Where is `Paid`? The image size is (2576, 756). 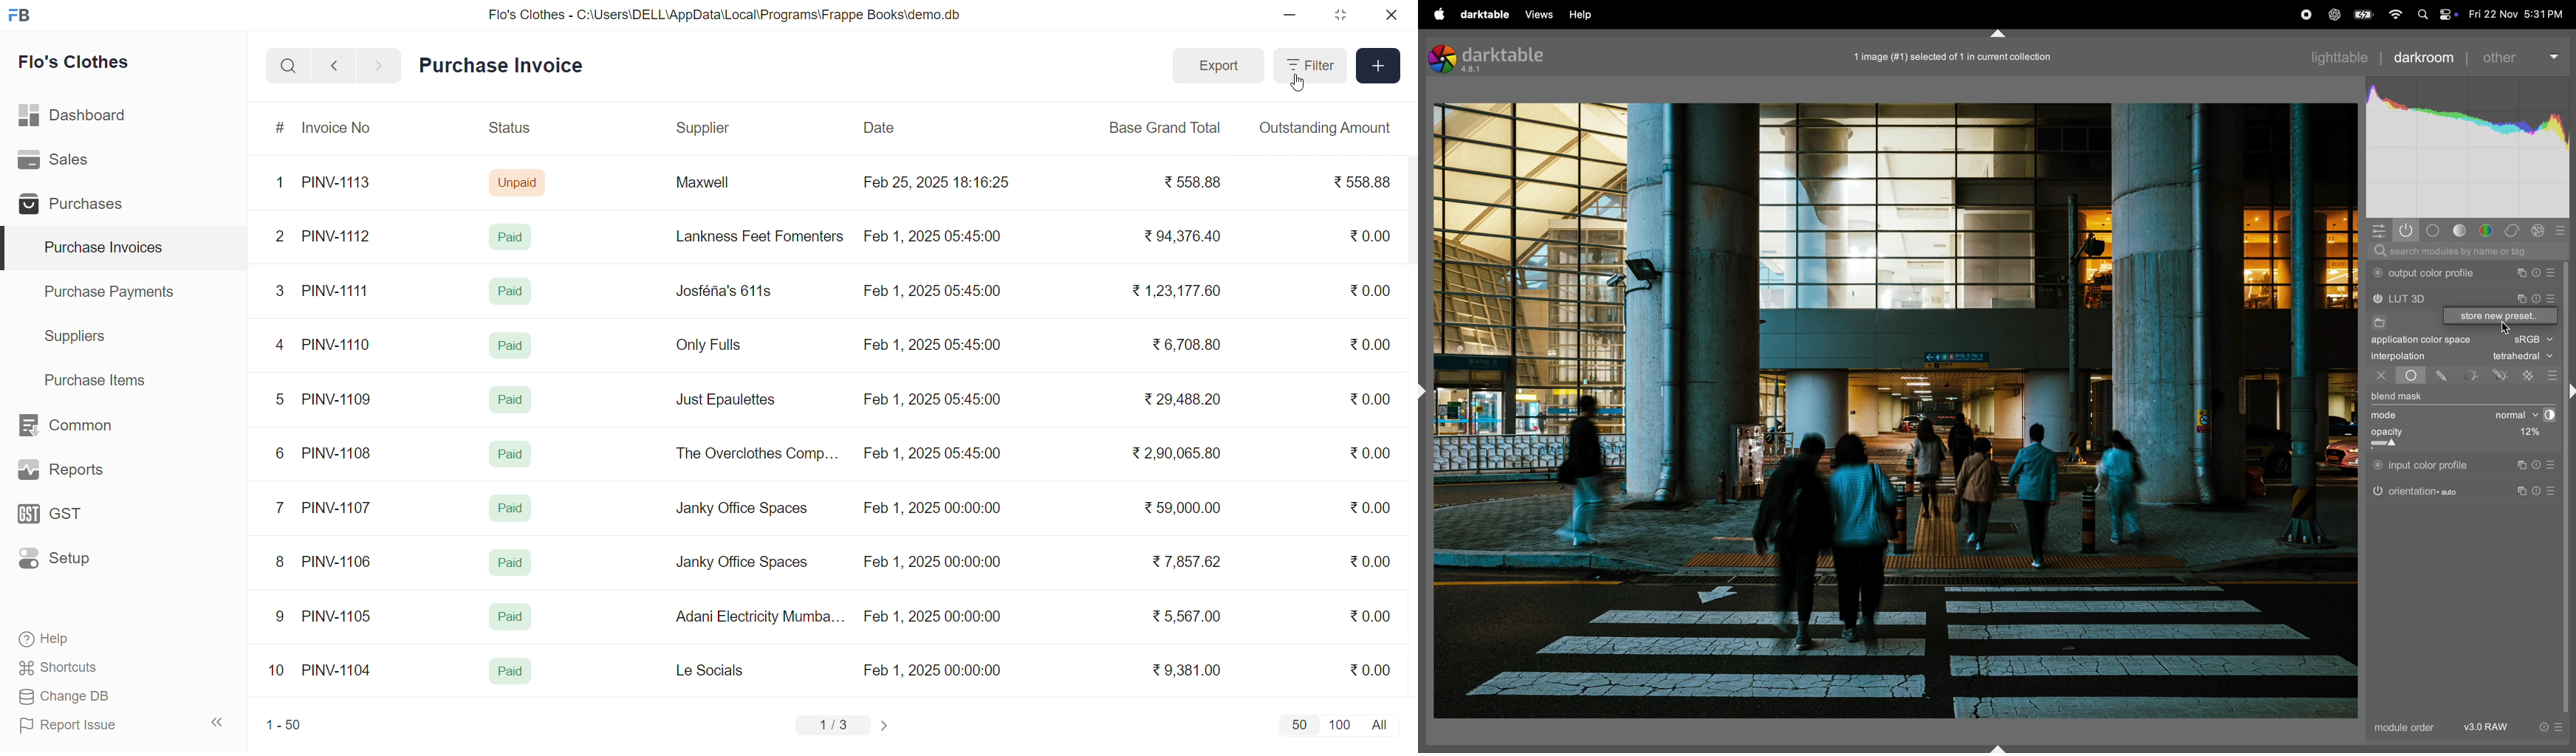
Paid is located at coordinates (513, 397).